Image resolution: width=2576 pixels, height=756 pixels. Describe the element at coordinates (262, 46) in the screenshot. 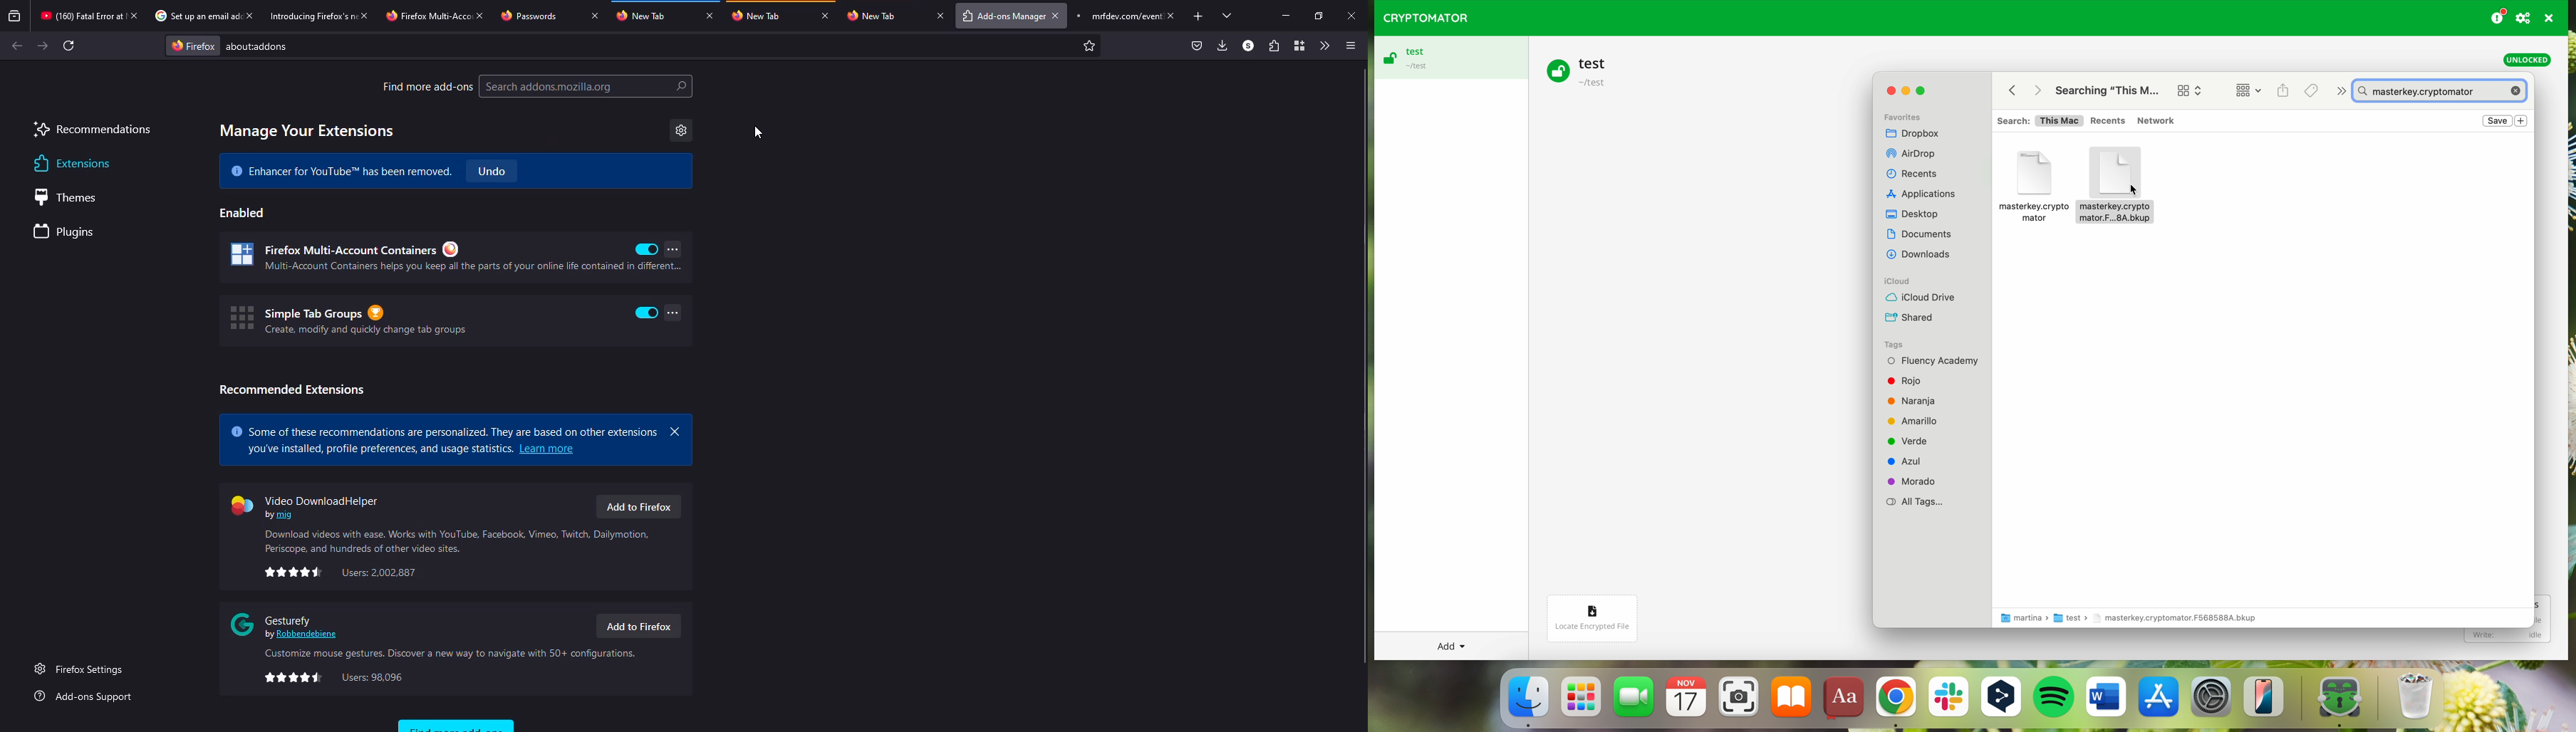

I see `addons` at that location.